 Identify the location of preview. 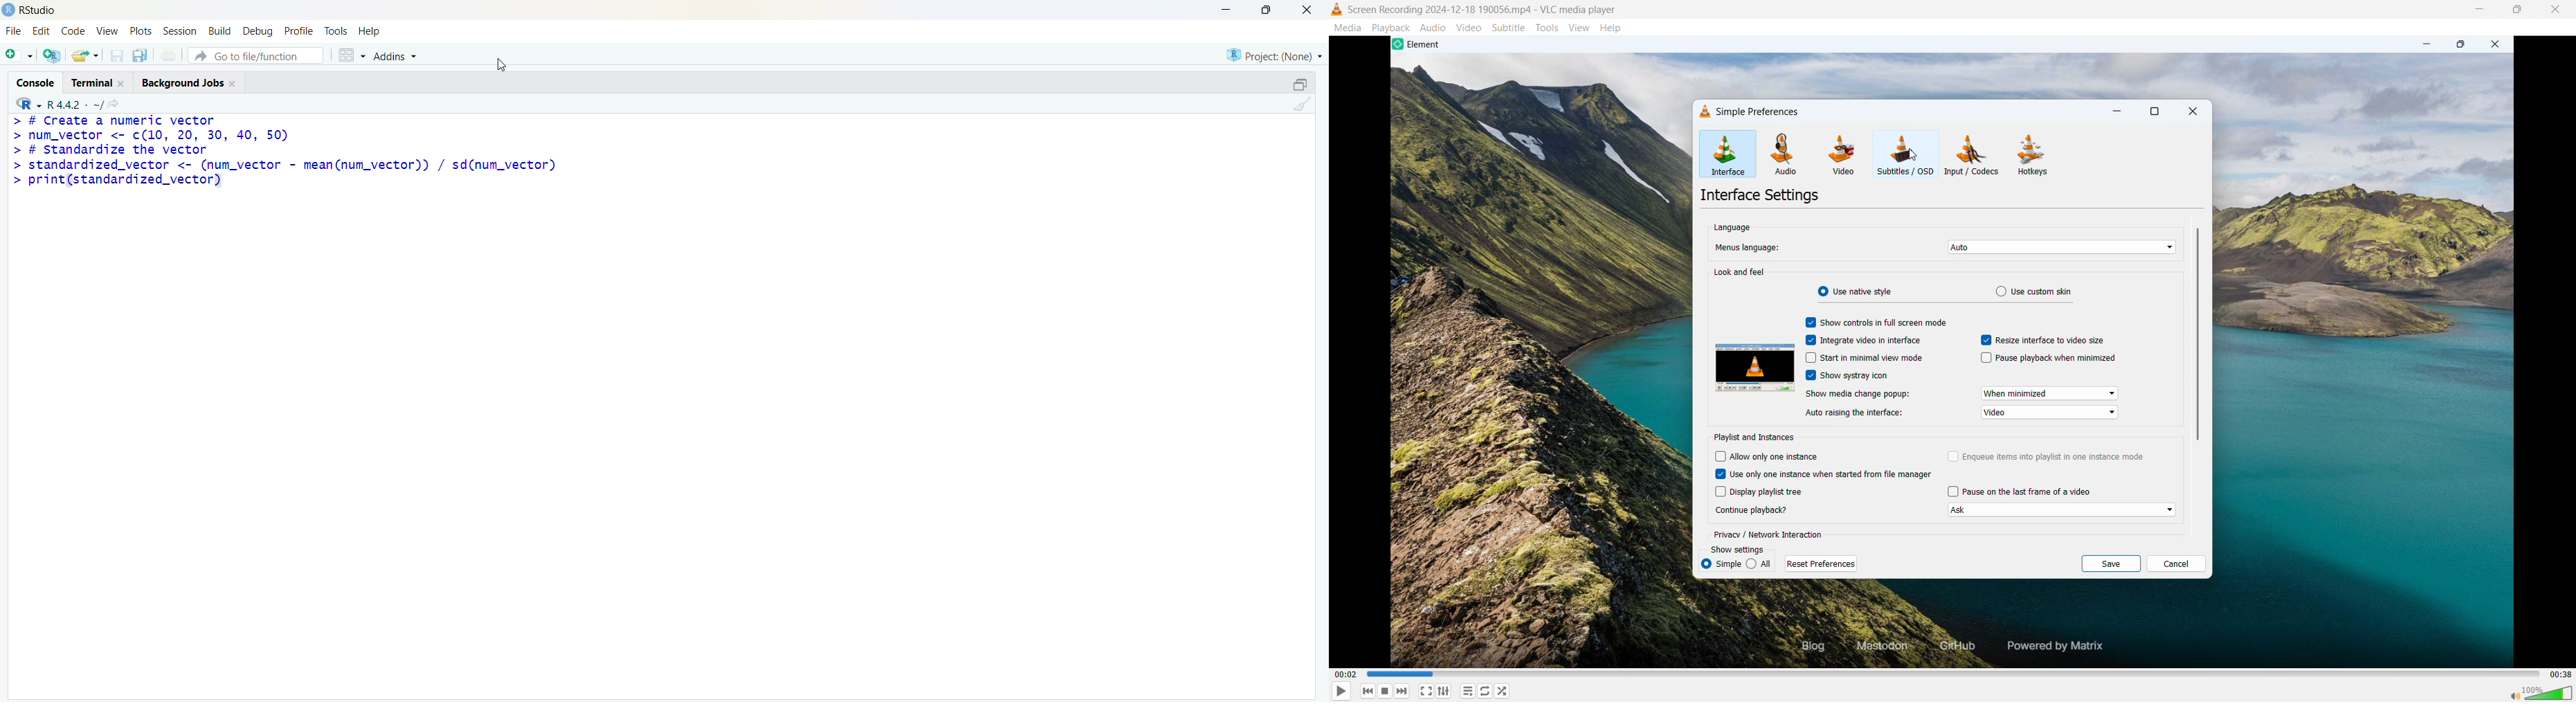
(1753, 367).